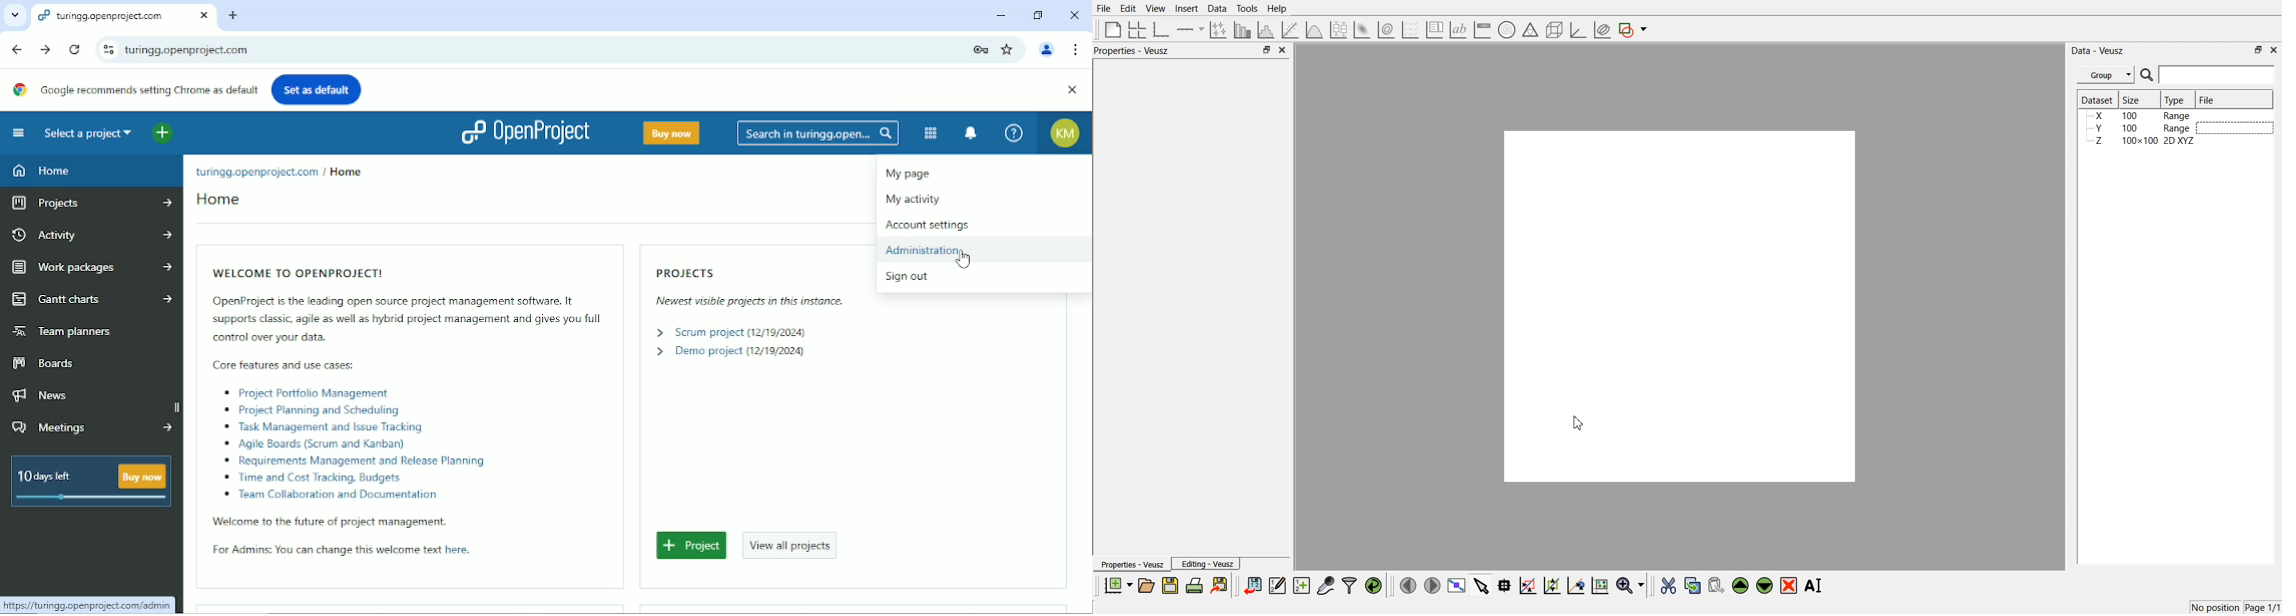 The height and width of the screenshot is (616, 2296). Describe the element at coordinates (2259, 50) in the screenshot. I see `Maximize` at that location.